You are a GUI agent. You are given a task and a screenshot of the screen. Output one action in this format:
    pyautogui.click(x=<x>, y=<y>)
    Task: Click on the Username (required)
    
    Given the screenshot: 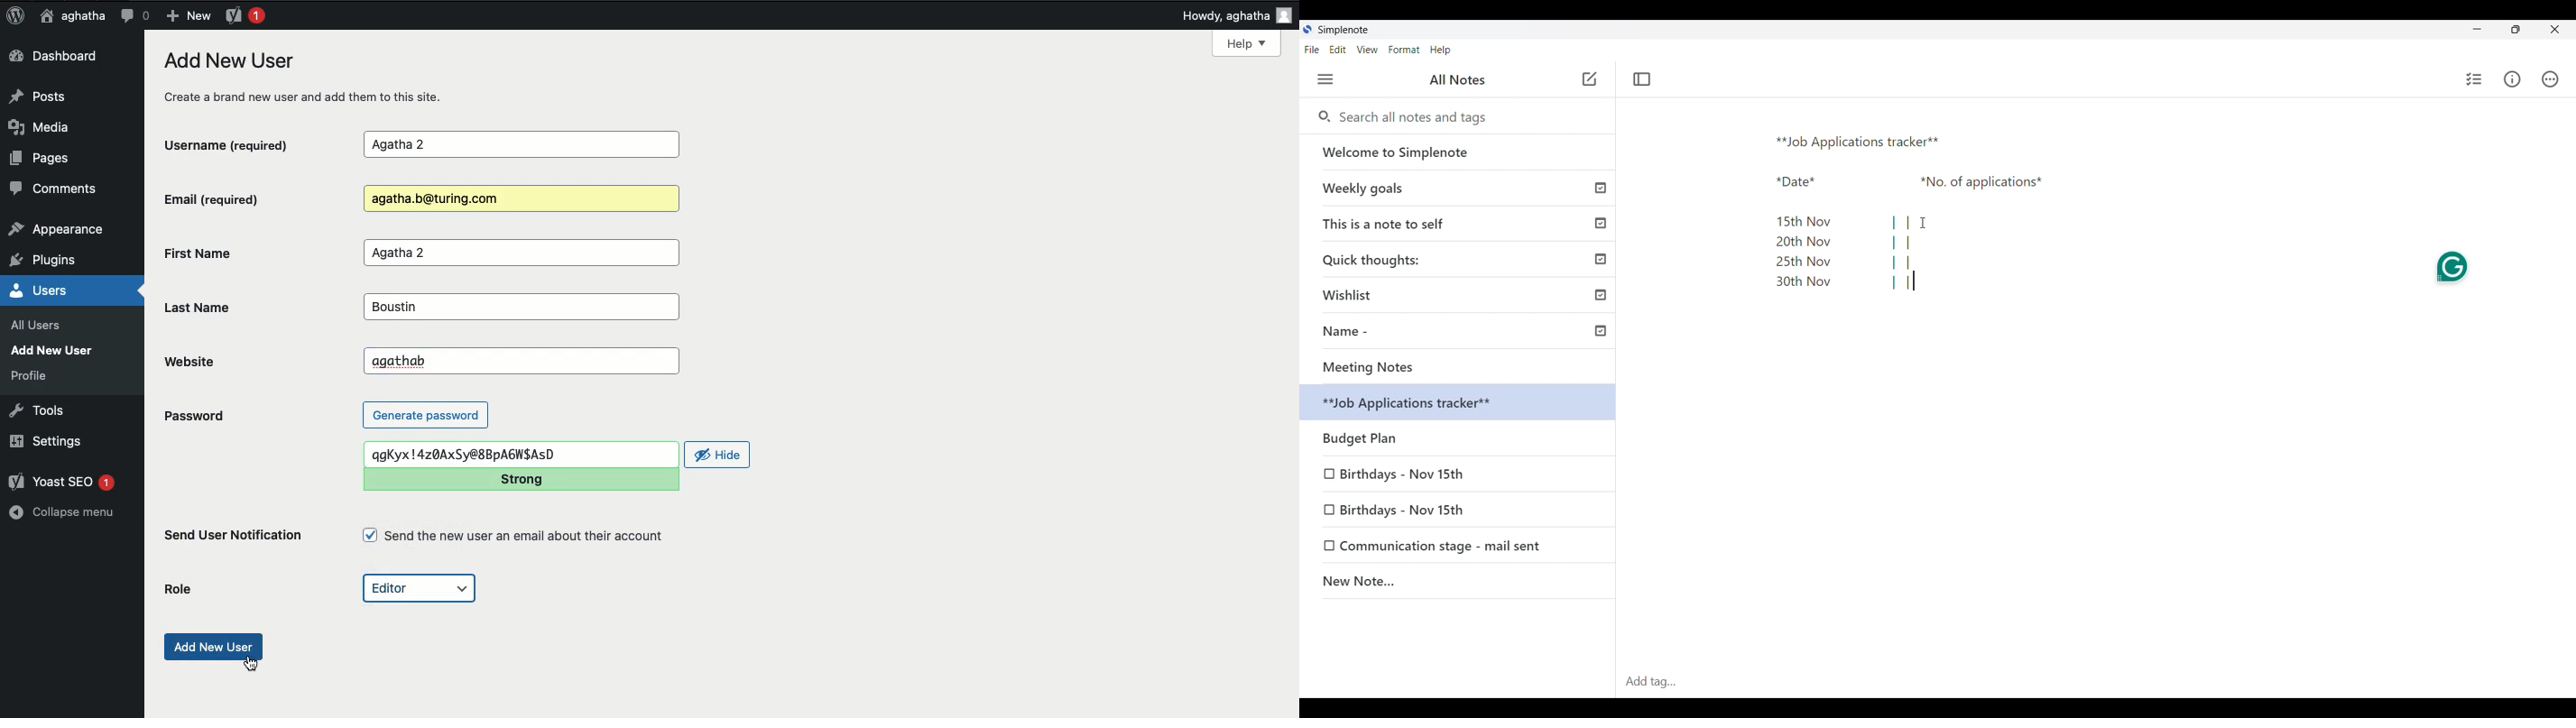 What is the action you would take?
    pyautogui.click(x=243, y=143)
    